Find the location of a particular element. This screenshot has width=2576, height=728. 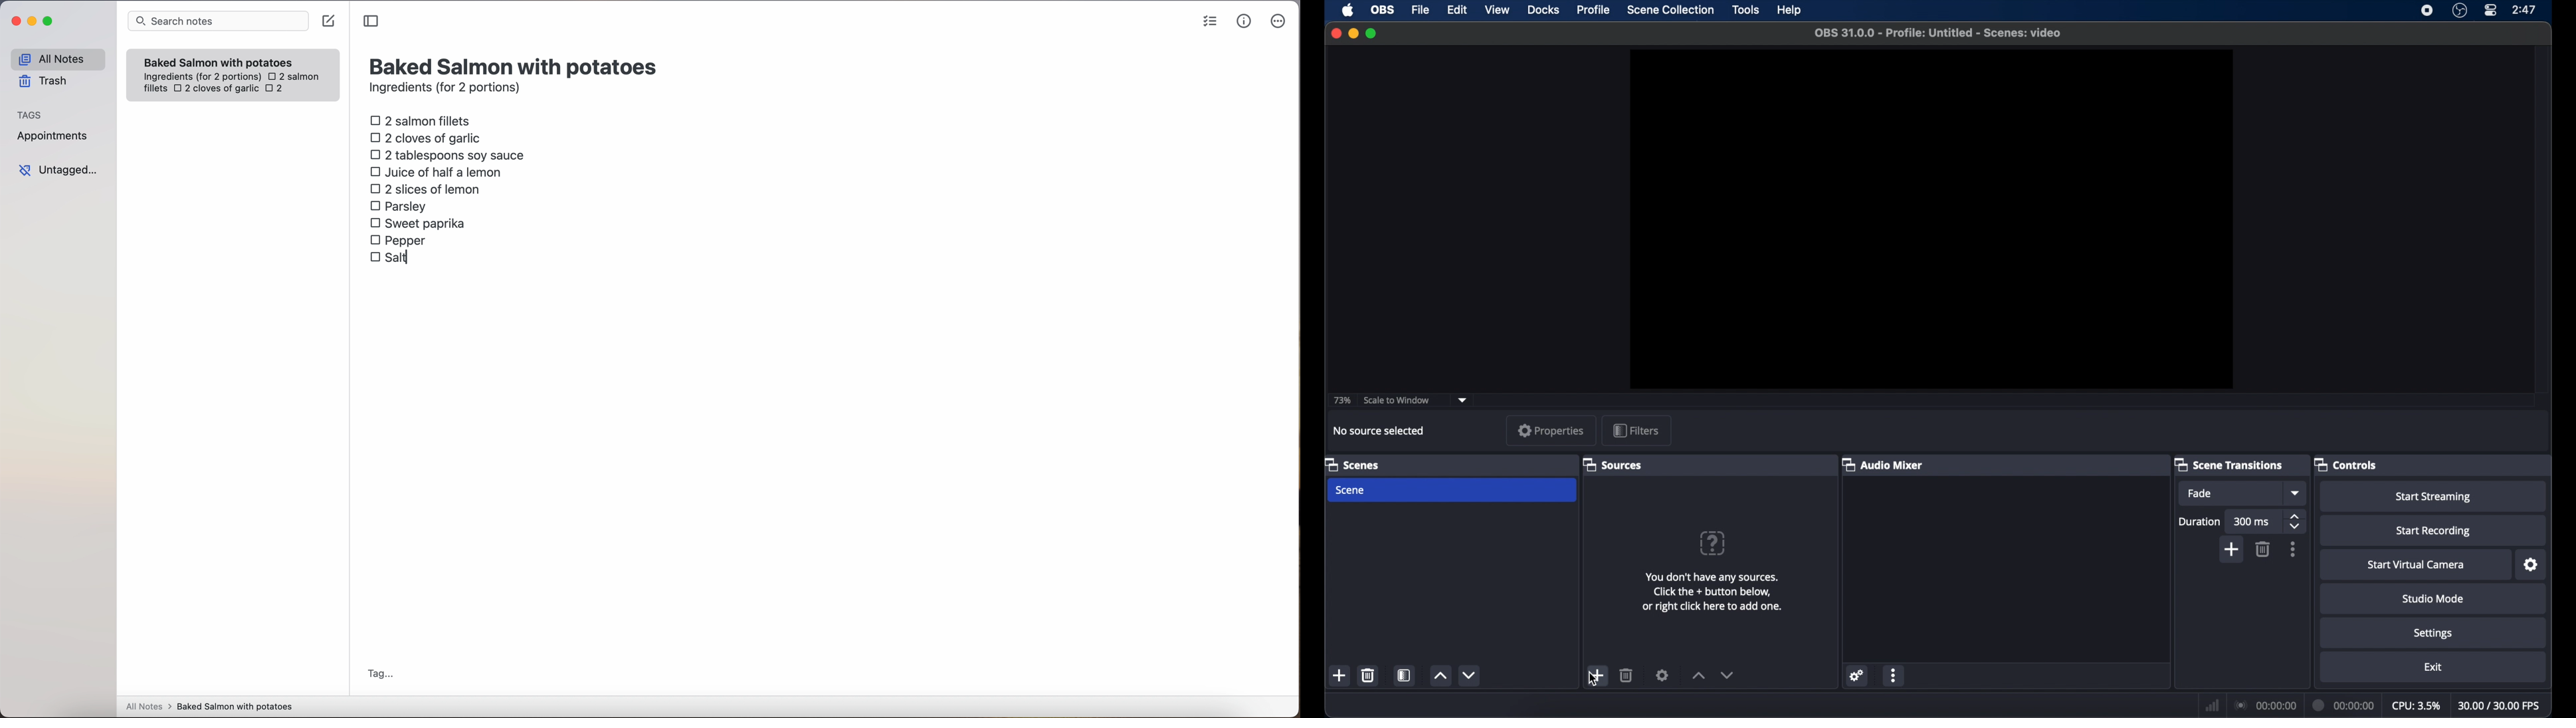

settings is located at coordinates (2433, 634).